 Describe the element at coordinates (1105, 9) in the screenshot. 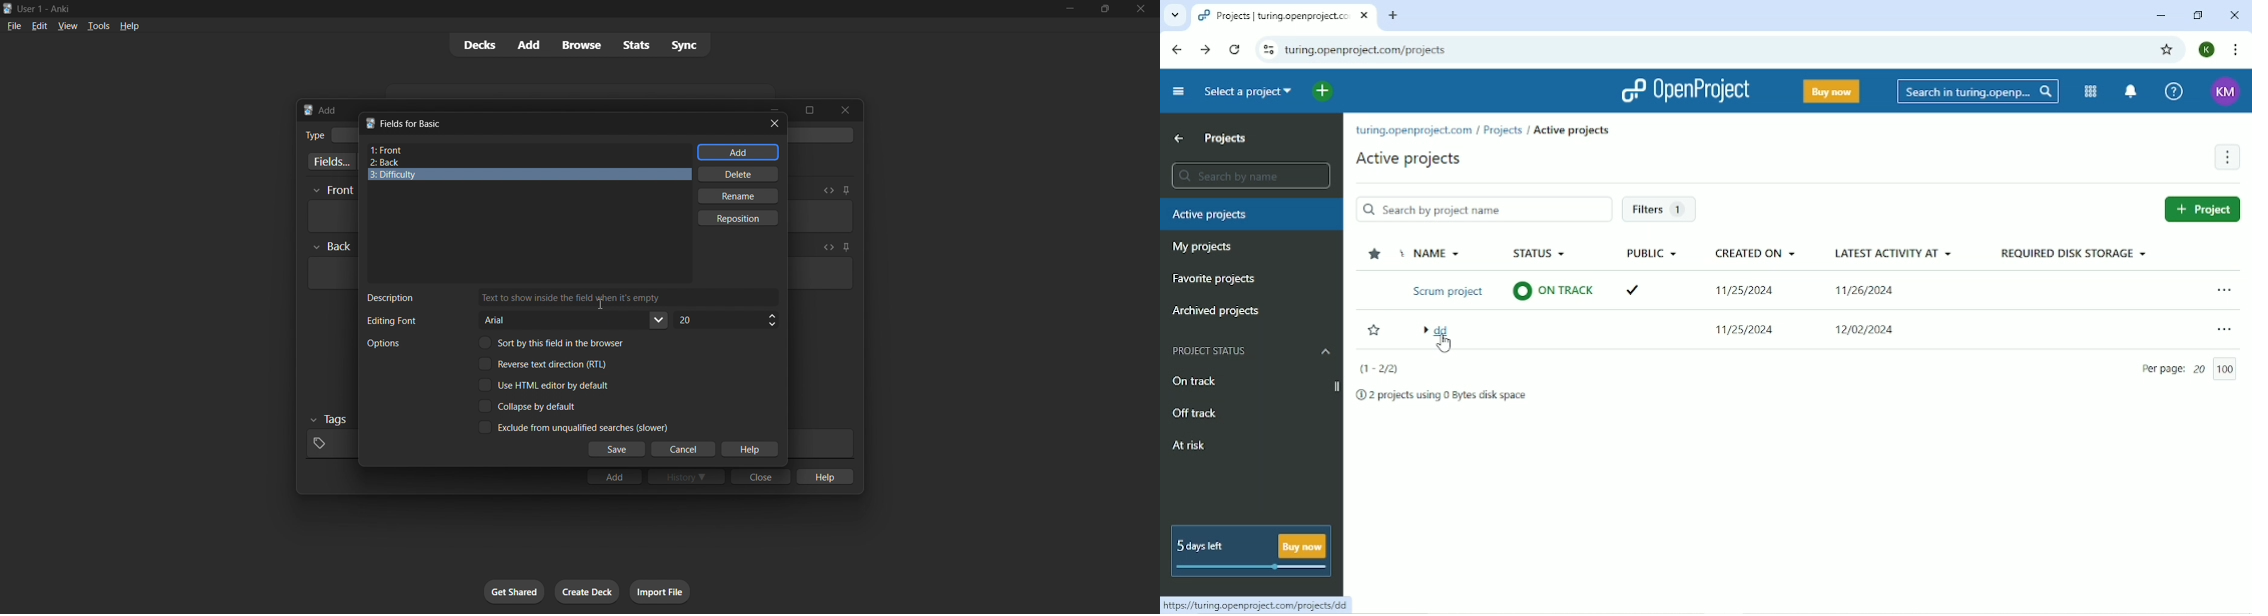

I see `maximize/restore` at that location.